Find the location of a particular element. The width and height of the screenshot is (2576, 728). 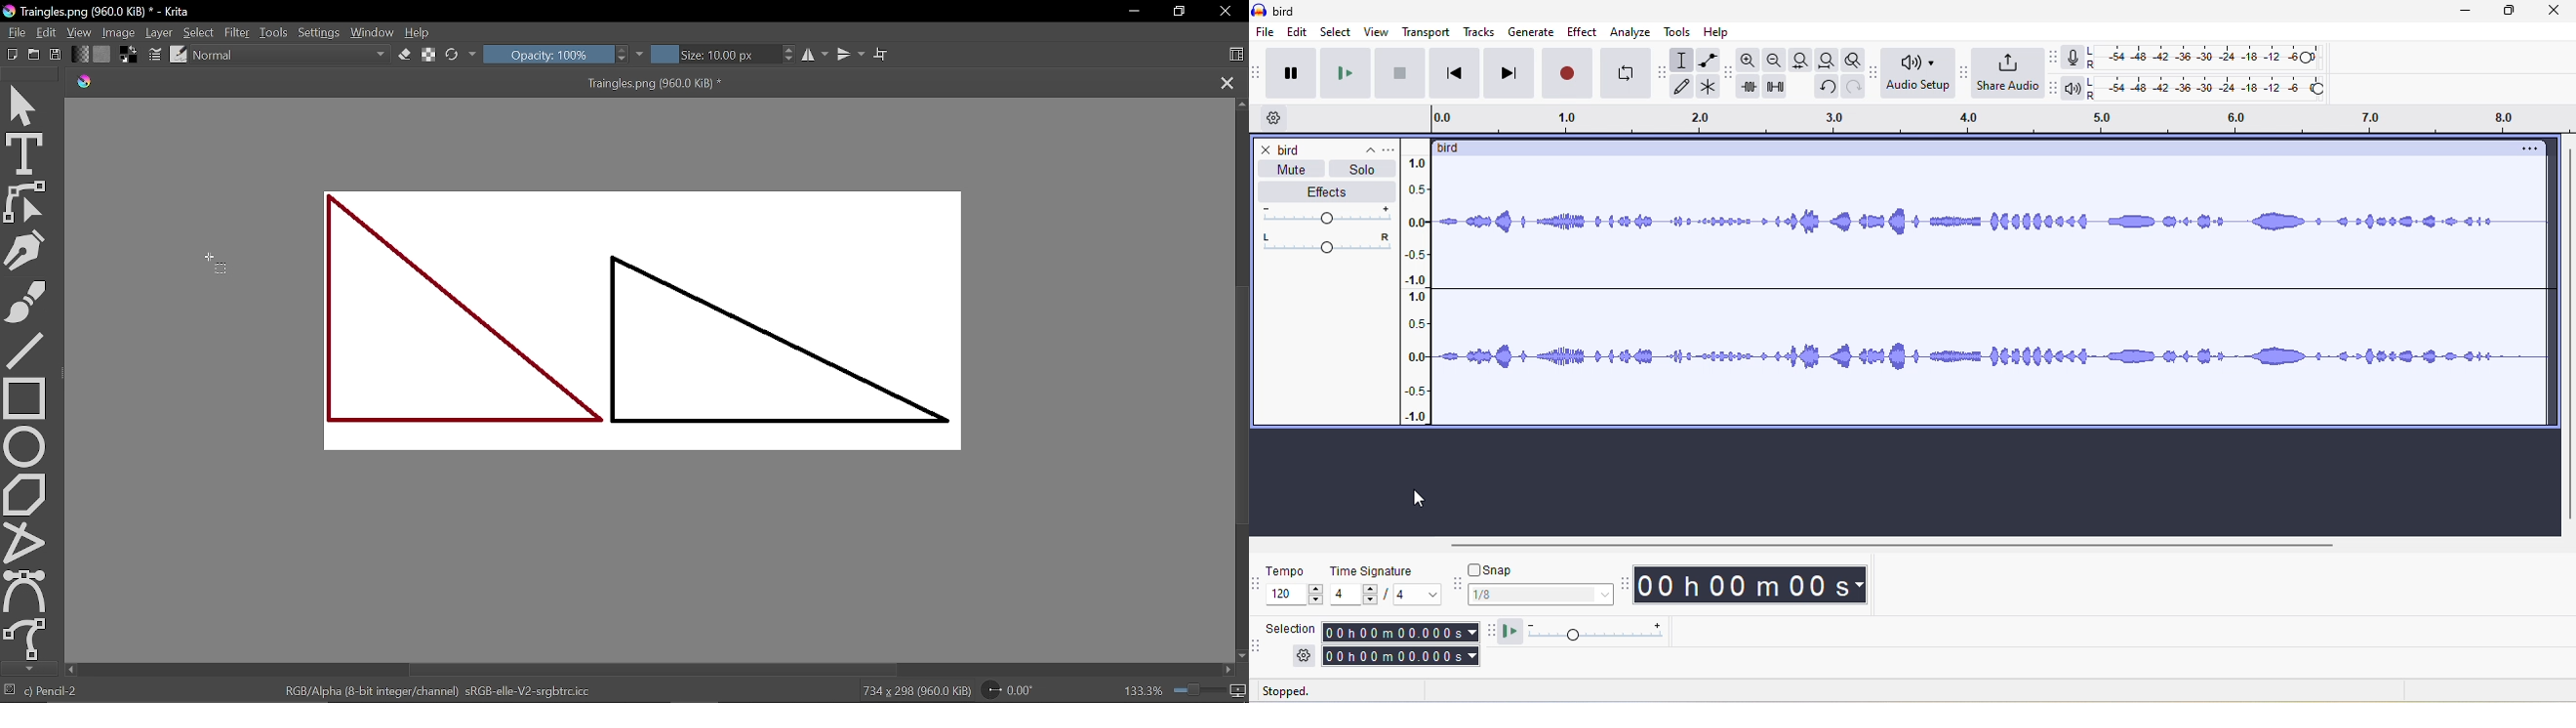

transport is located at coordinates (1427, 32).